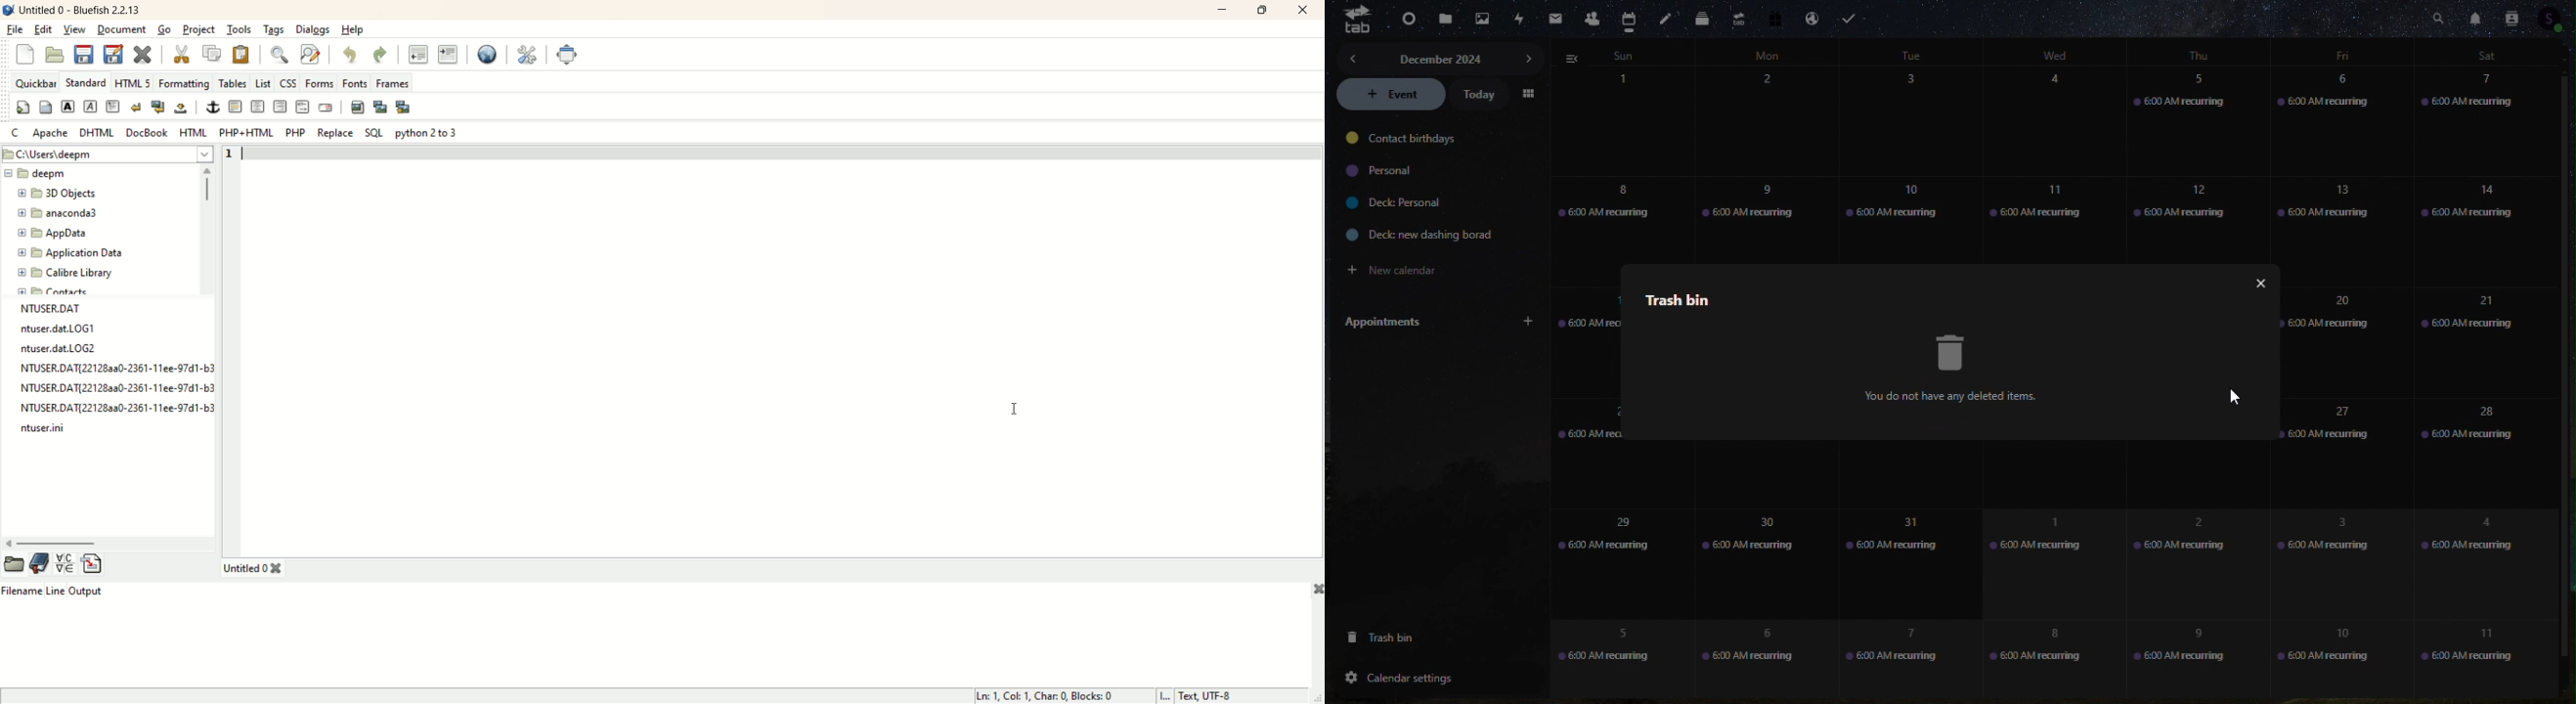 This screenshot has width=2576, height=728. What do you see at coordinates (1774, 18) in the screenshot?
I see `free trail` at bounding box center [1774, 18].